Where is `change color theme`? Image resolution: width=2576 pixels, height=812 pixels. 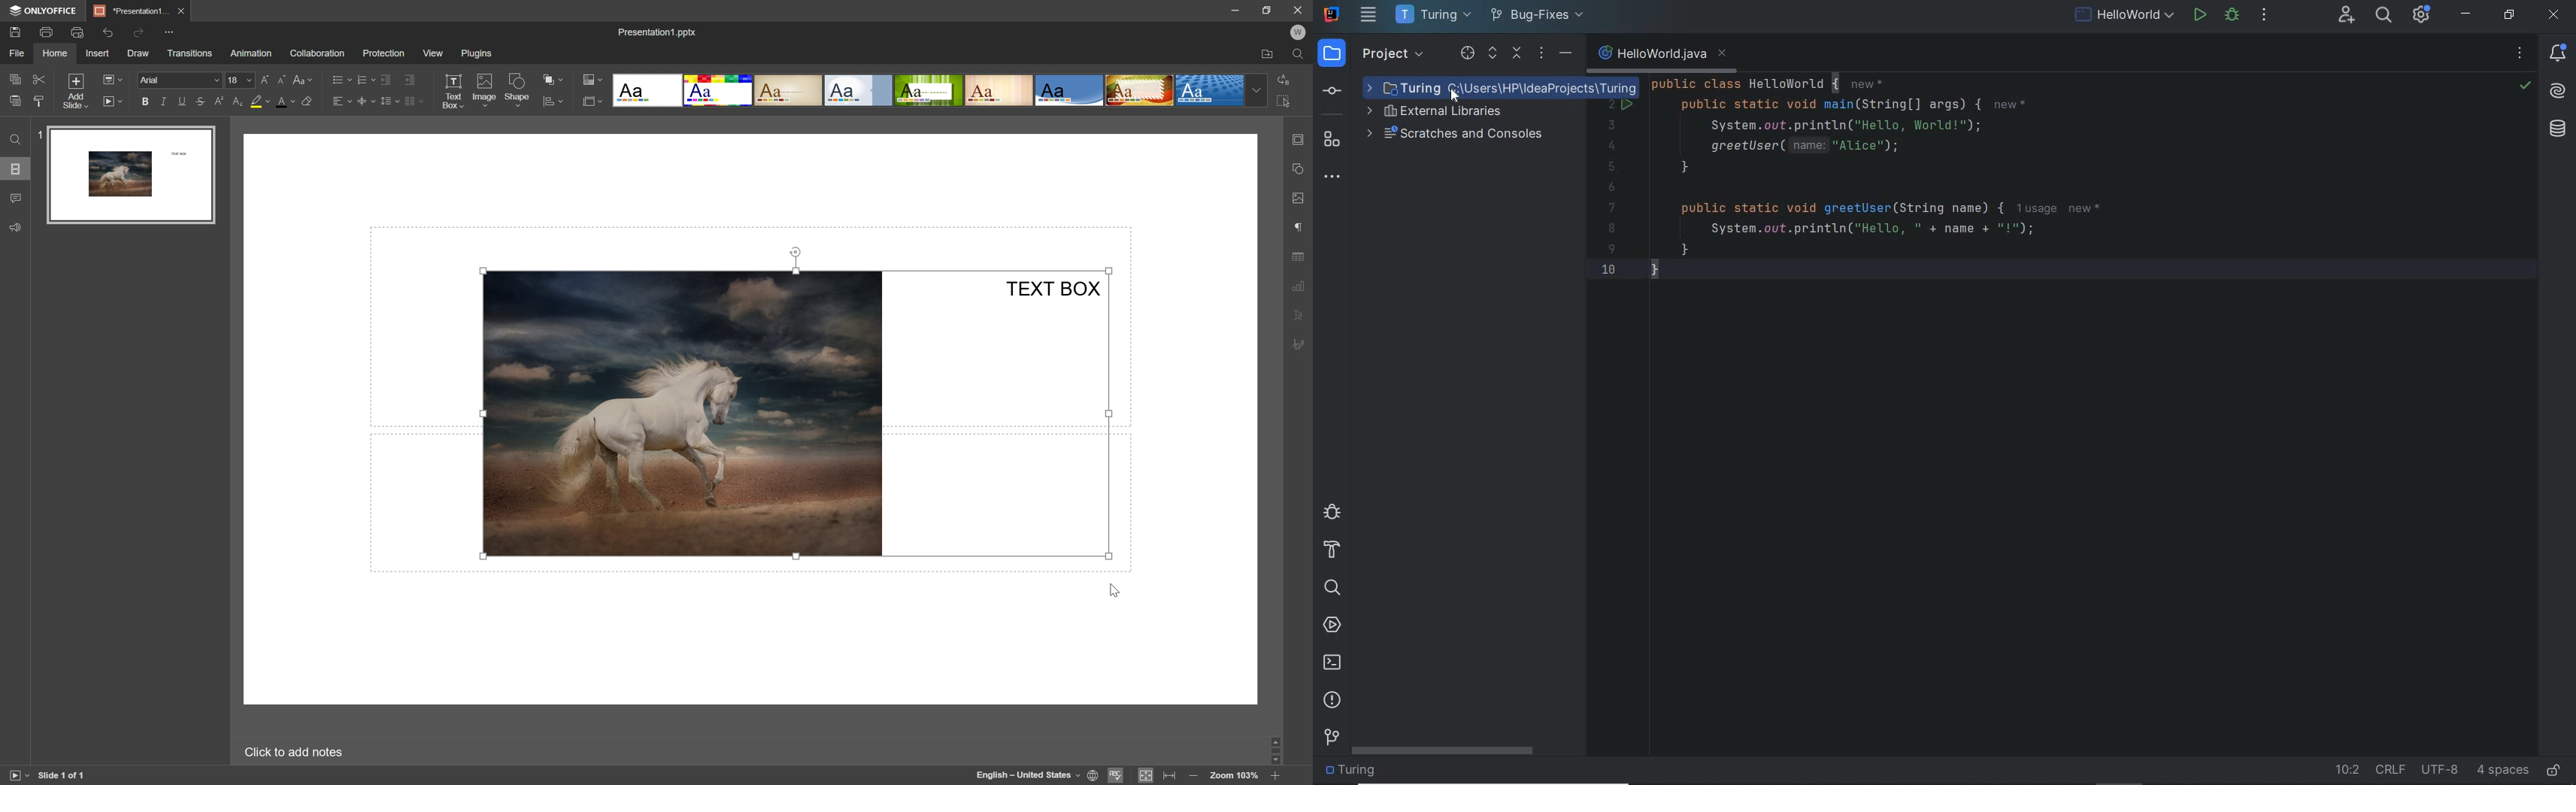
change color theme is located at coordinates (595, 78).